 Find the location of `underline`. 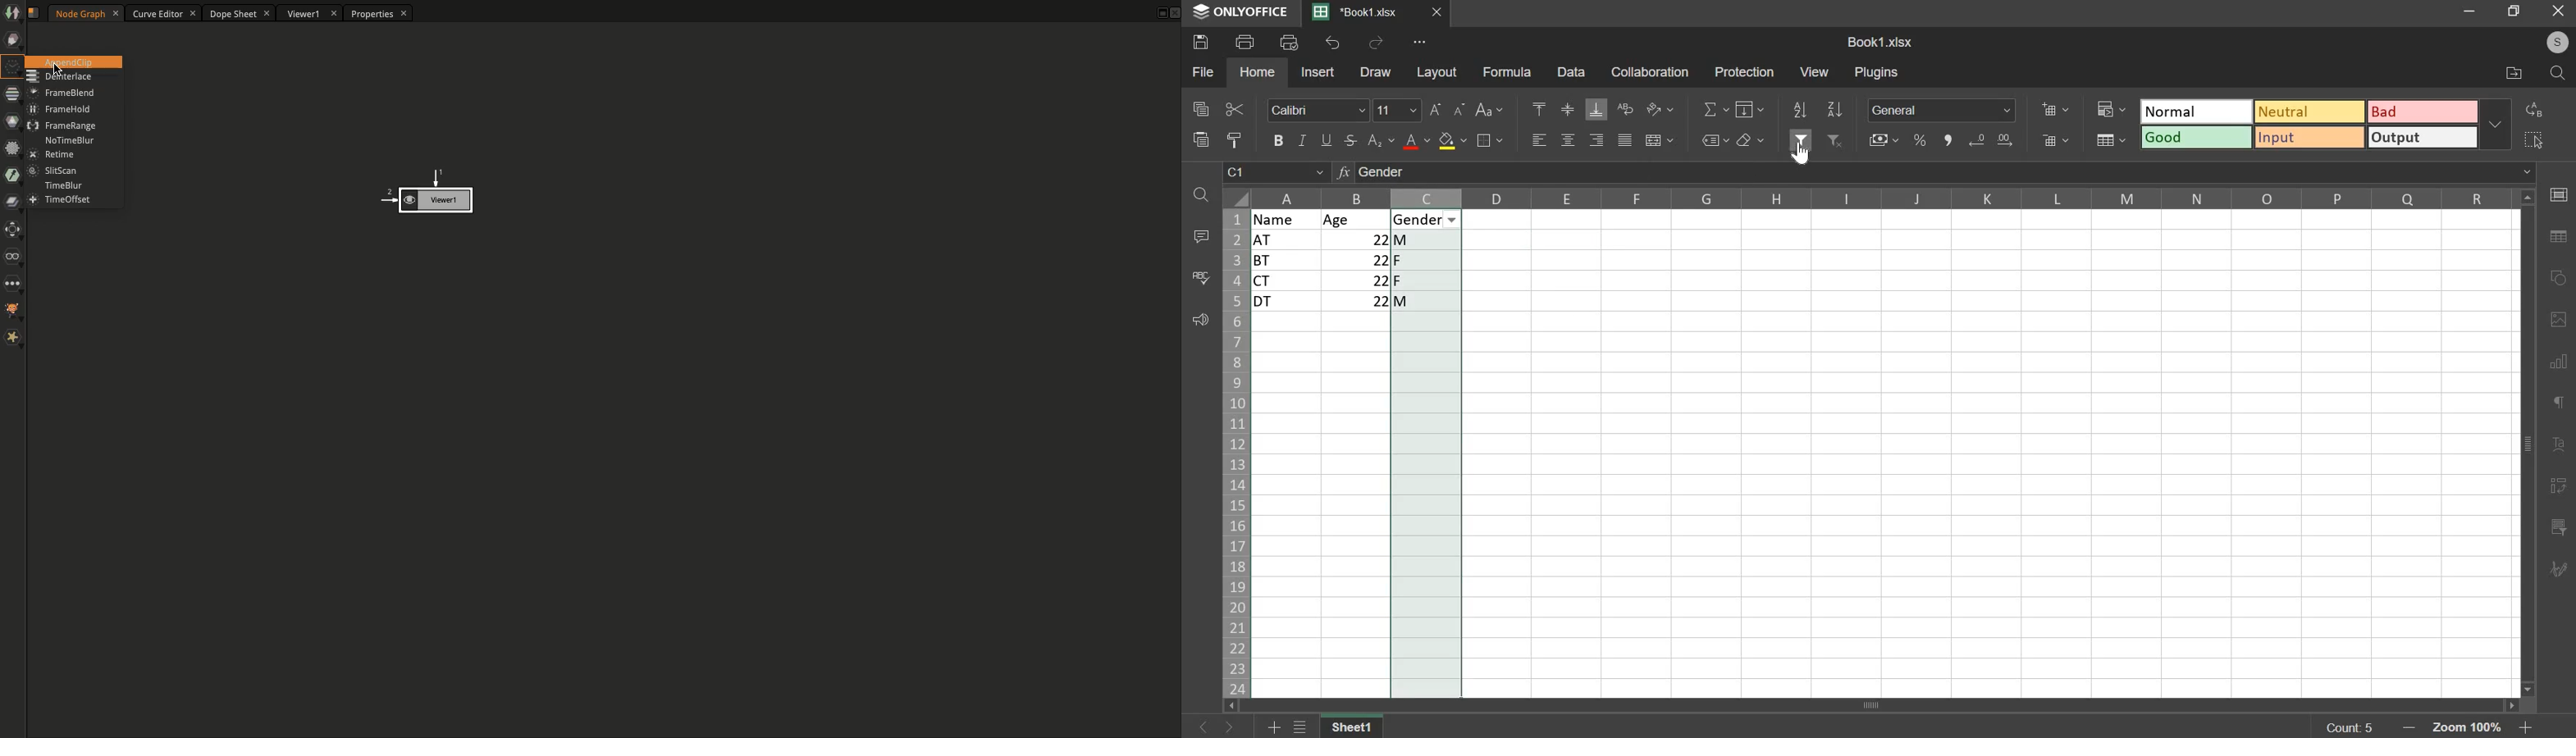

underline is located at coordinates (1328, 139).